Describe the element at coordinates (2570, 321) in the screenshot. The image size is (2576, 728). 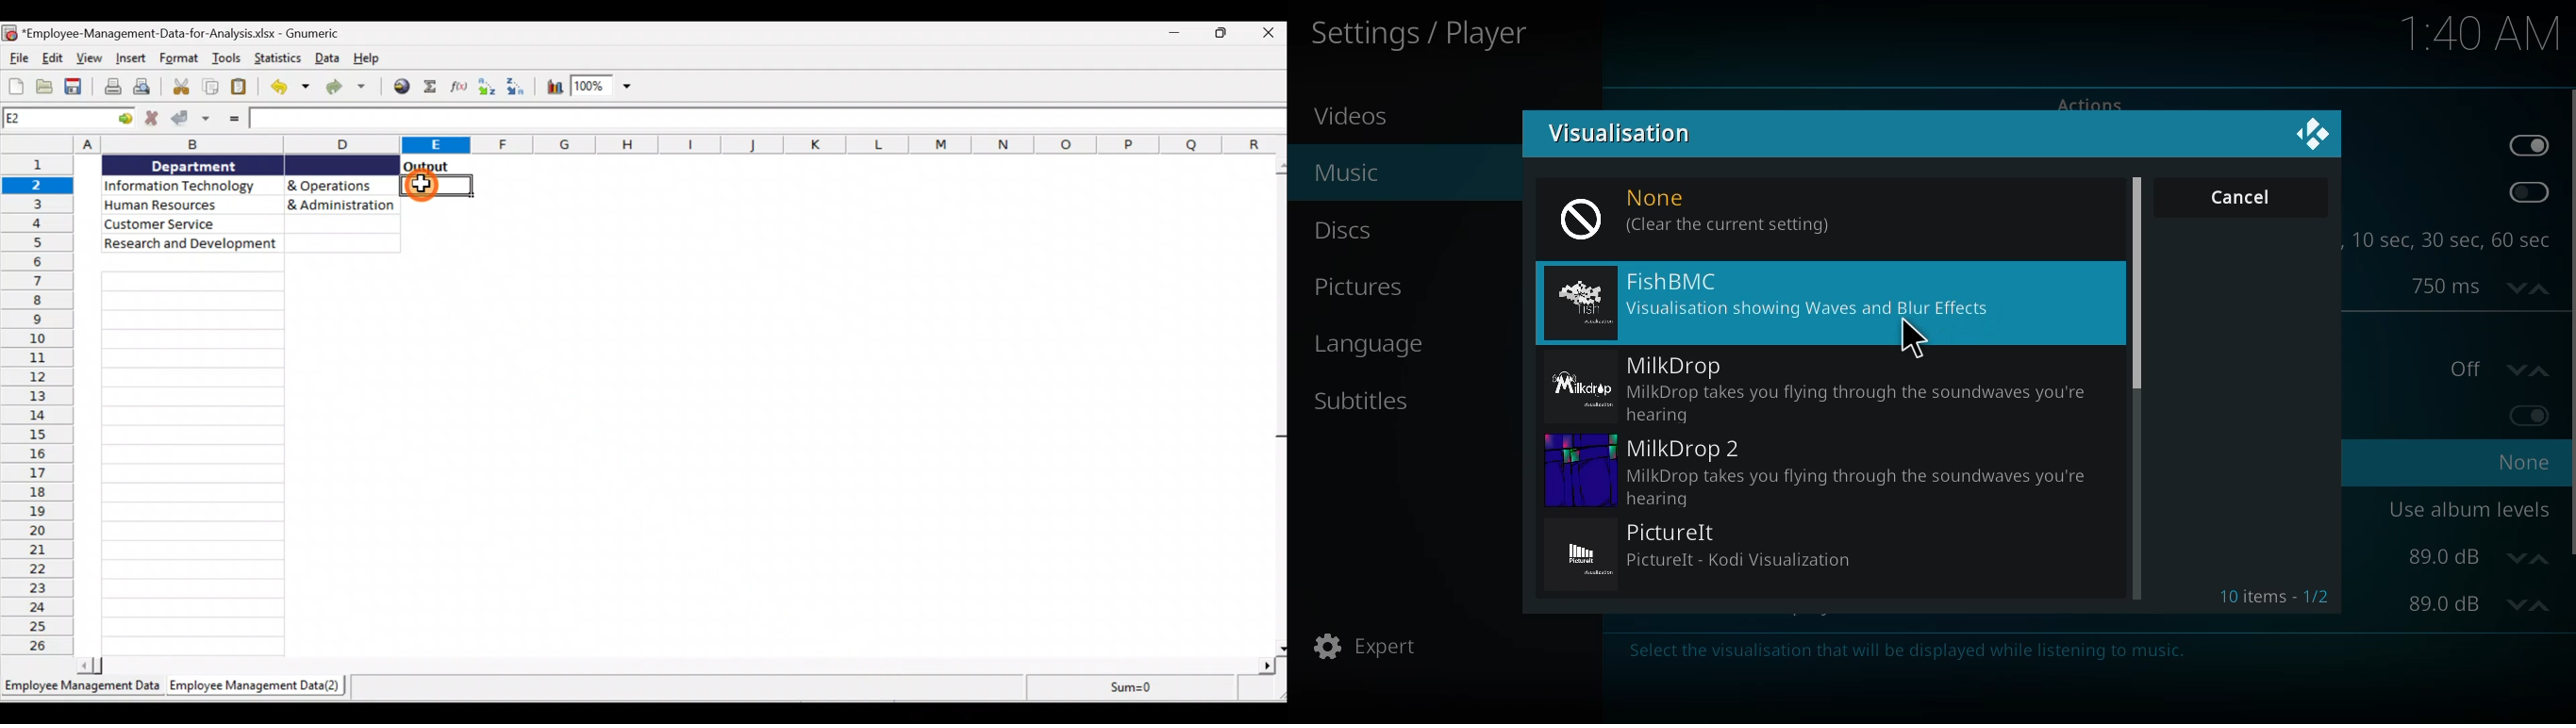
I see `scroll bar` at that location.